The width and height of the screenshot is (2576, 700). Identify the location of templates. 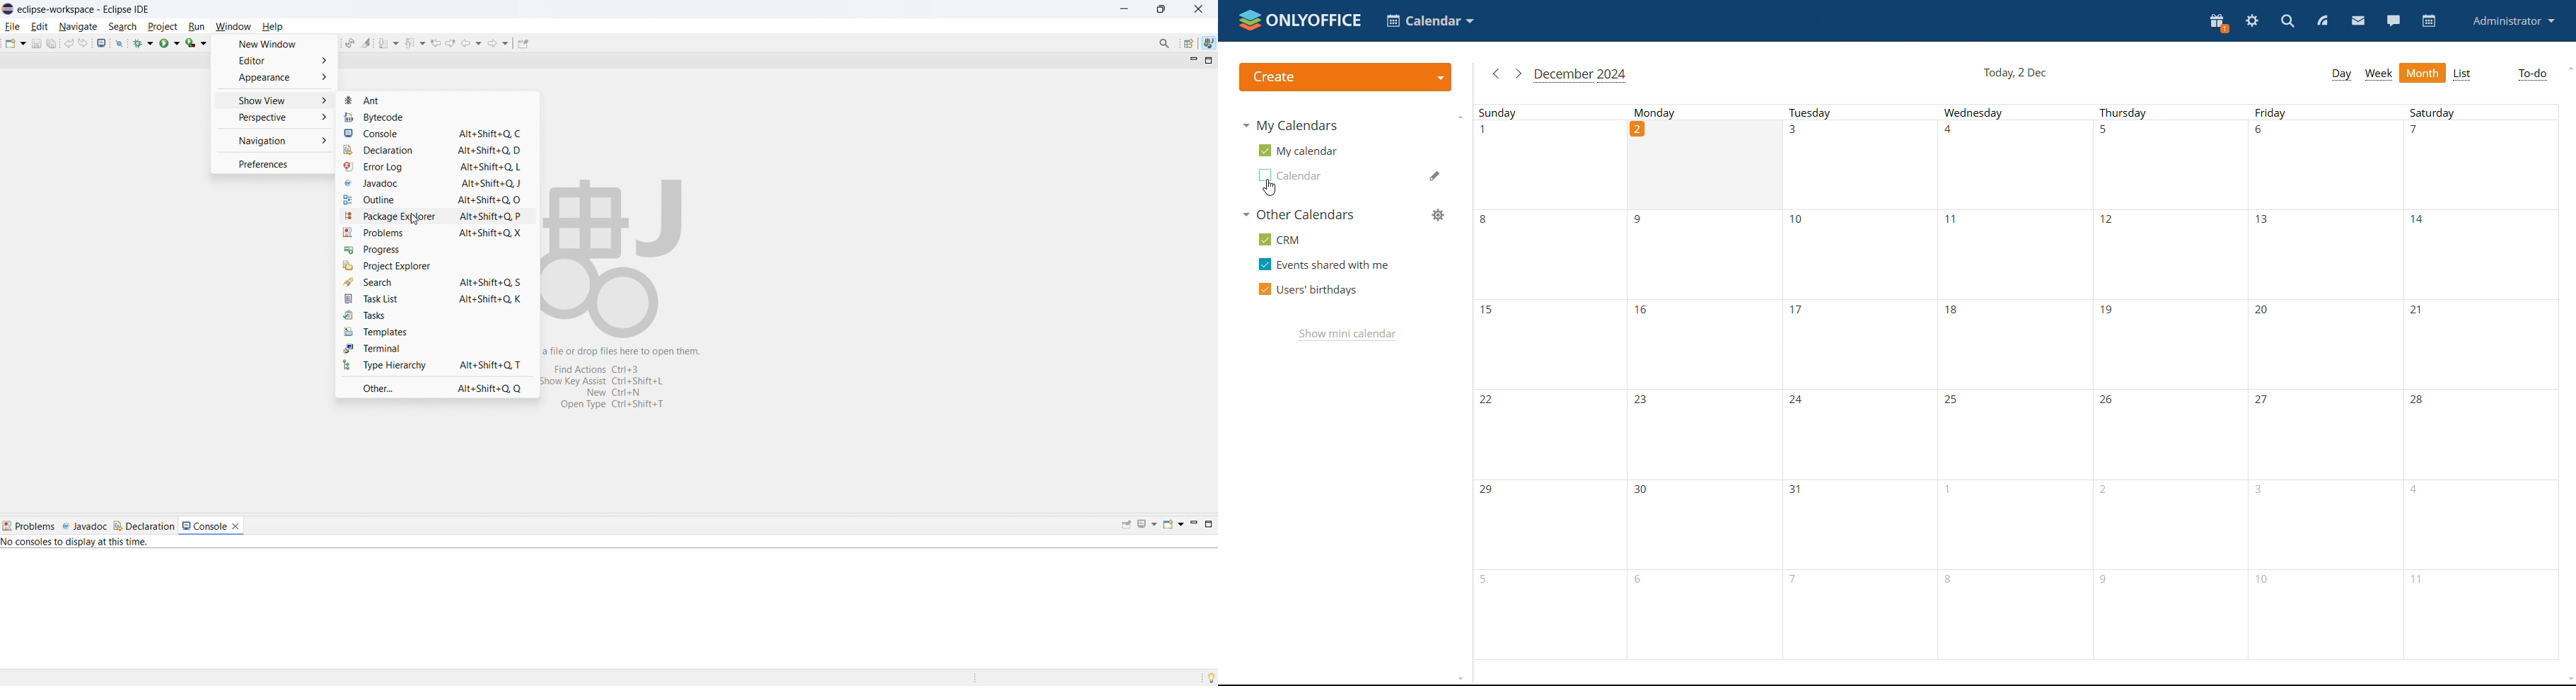
(436, 331).